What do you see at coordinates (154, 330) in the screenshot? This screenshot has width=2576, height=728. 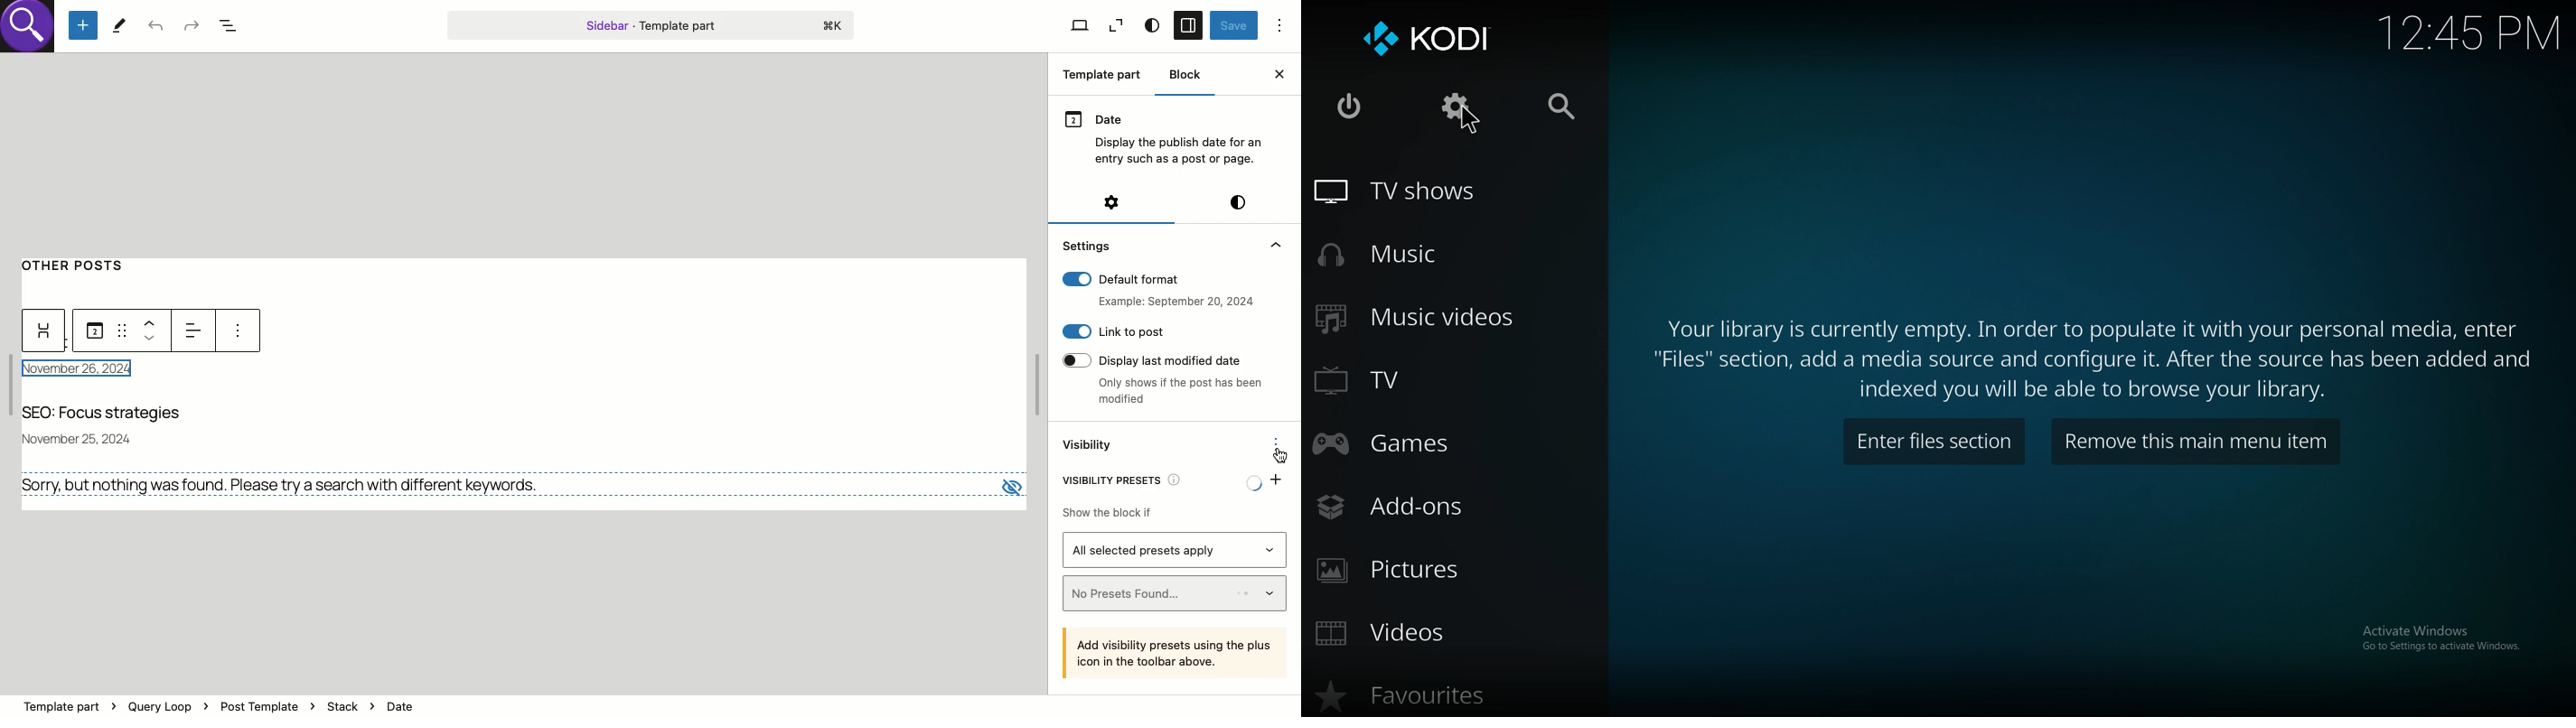 I see `Move up down` at bounding box center [154, 330].